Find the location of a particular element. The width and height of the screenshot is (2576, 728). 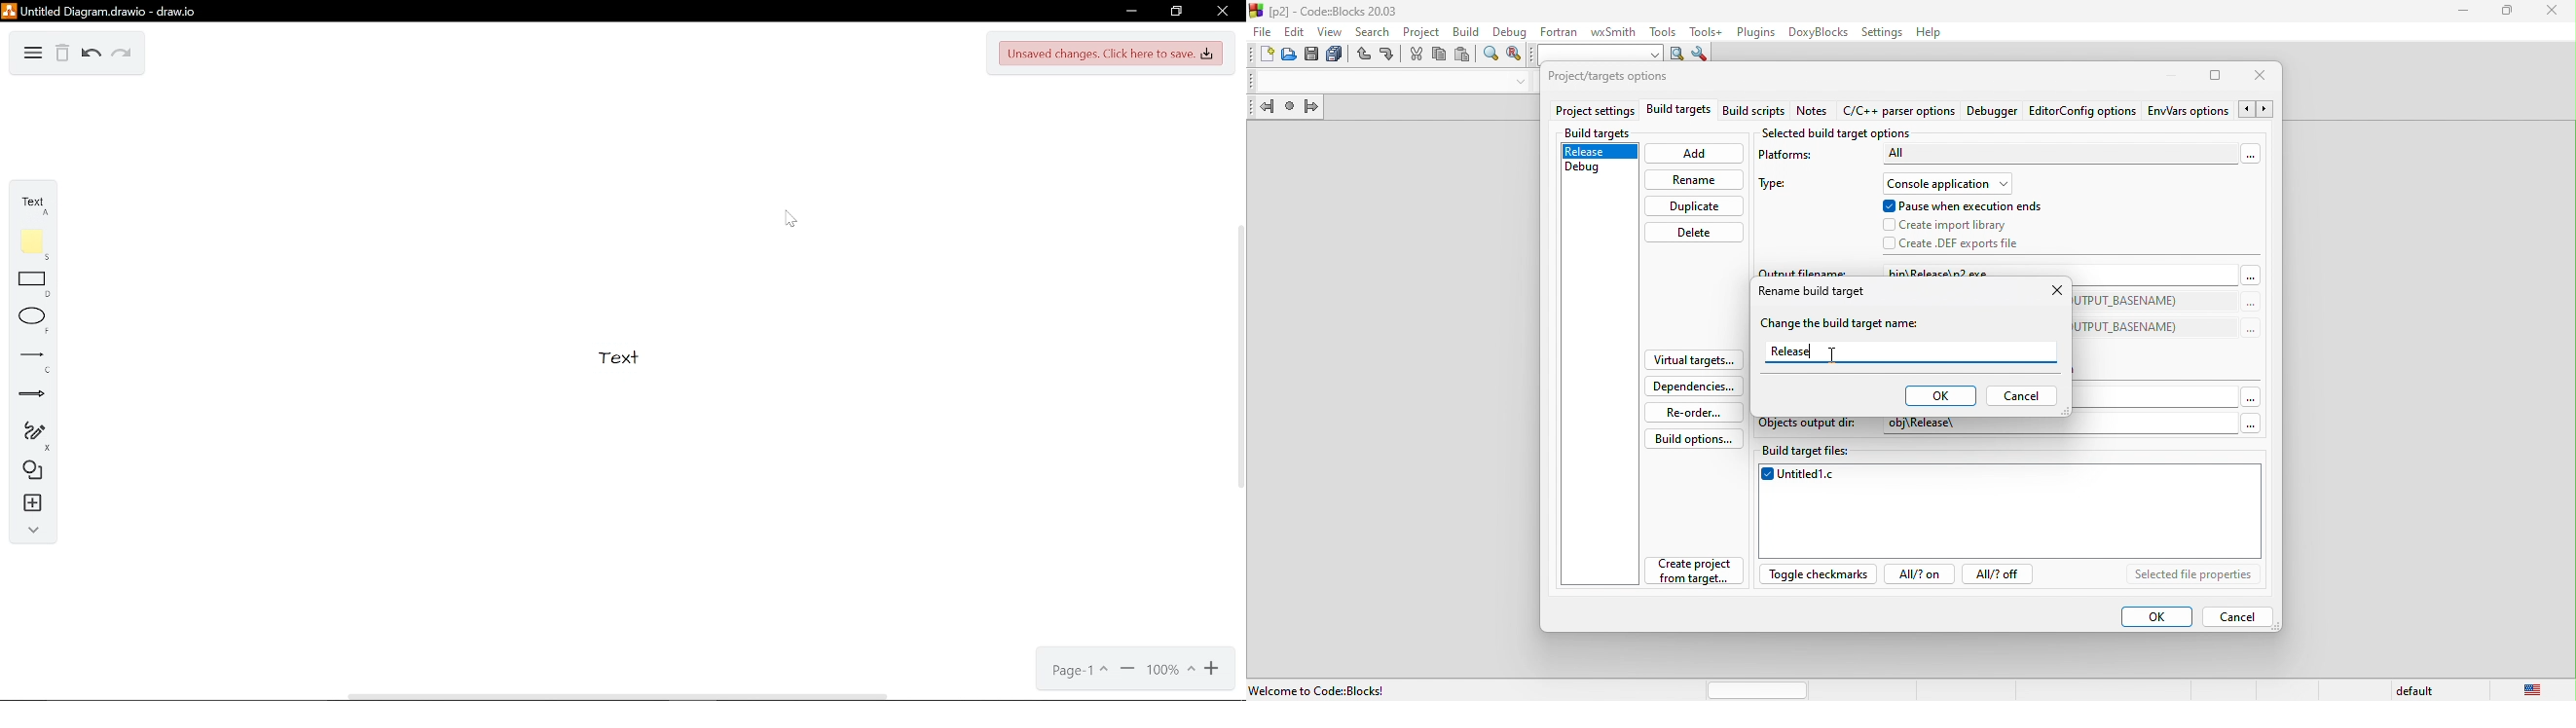

ok is located at coordinates (1939, 396).